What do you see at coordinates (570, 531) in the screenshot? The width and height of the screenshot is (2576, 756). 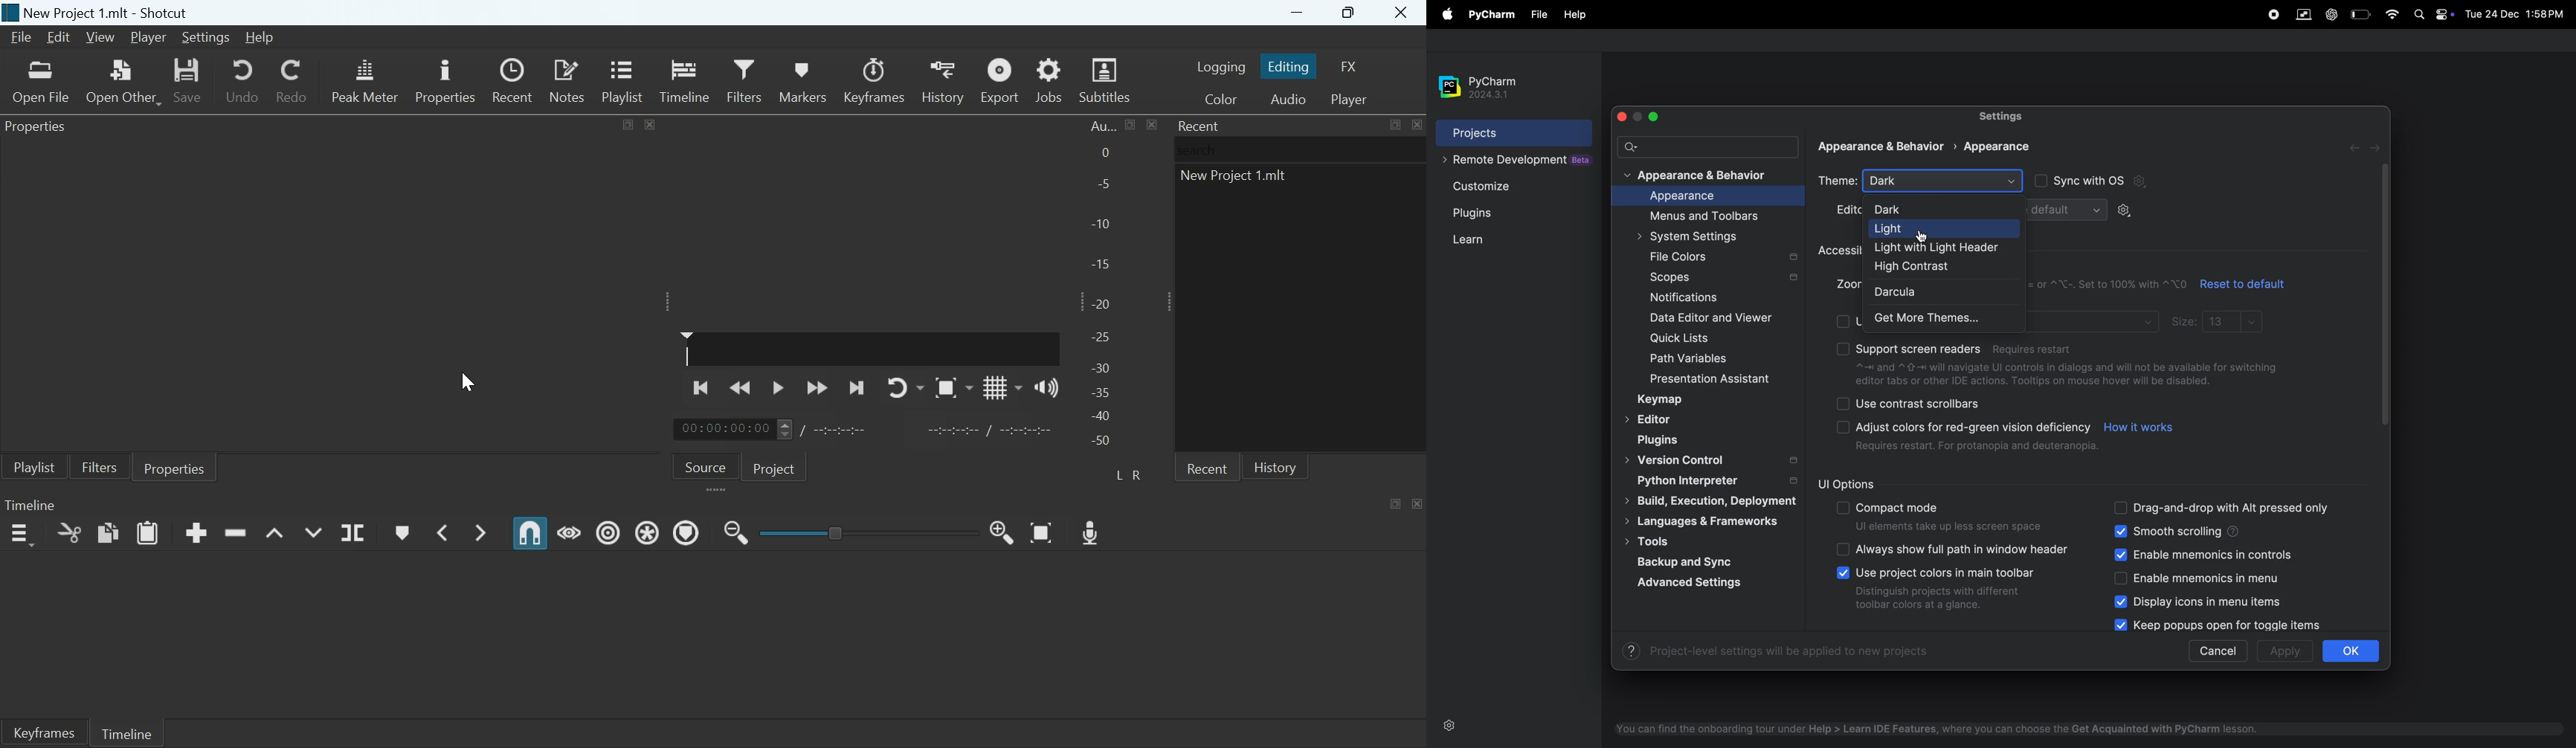 I see `Scrub while dragging` at bounding box center [570, 531].